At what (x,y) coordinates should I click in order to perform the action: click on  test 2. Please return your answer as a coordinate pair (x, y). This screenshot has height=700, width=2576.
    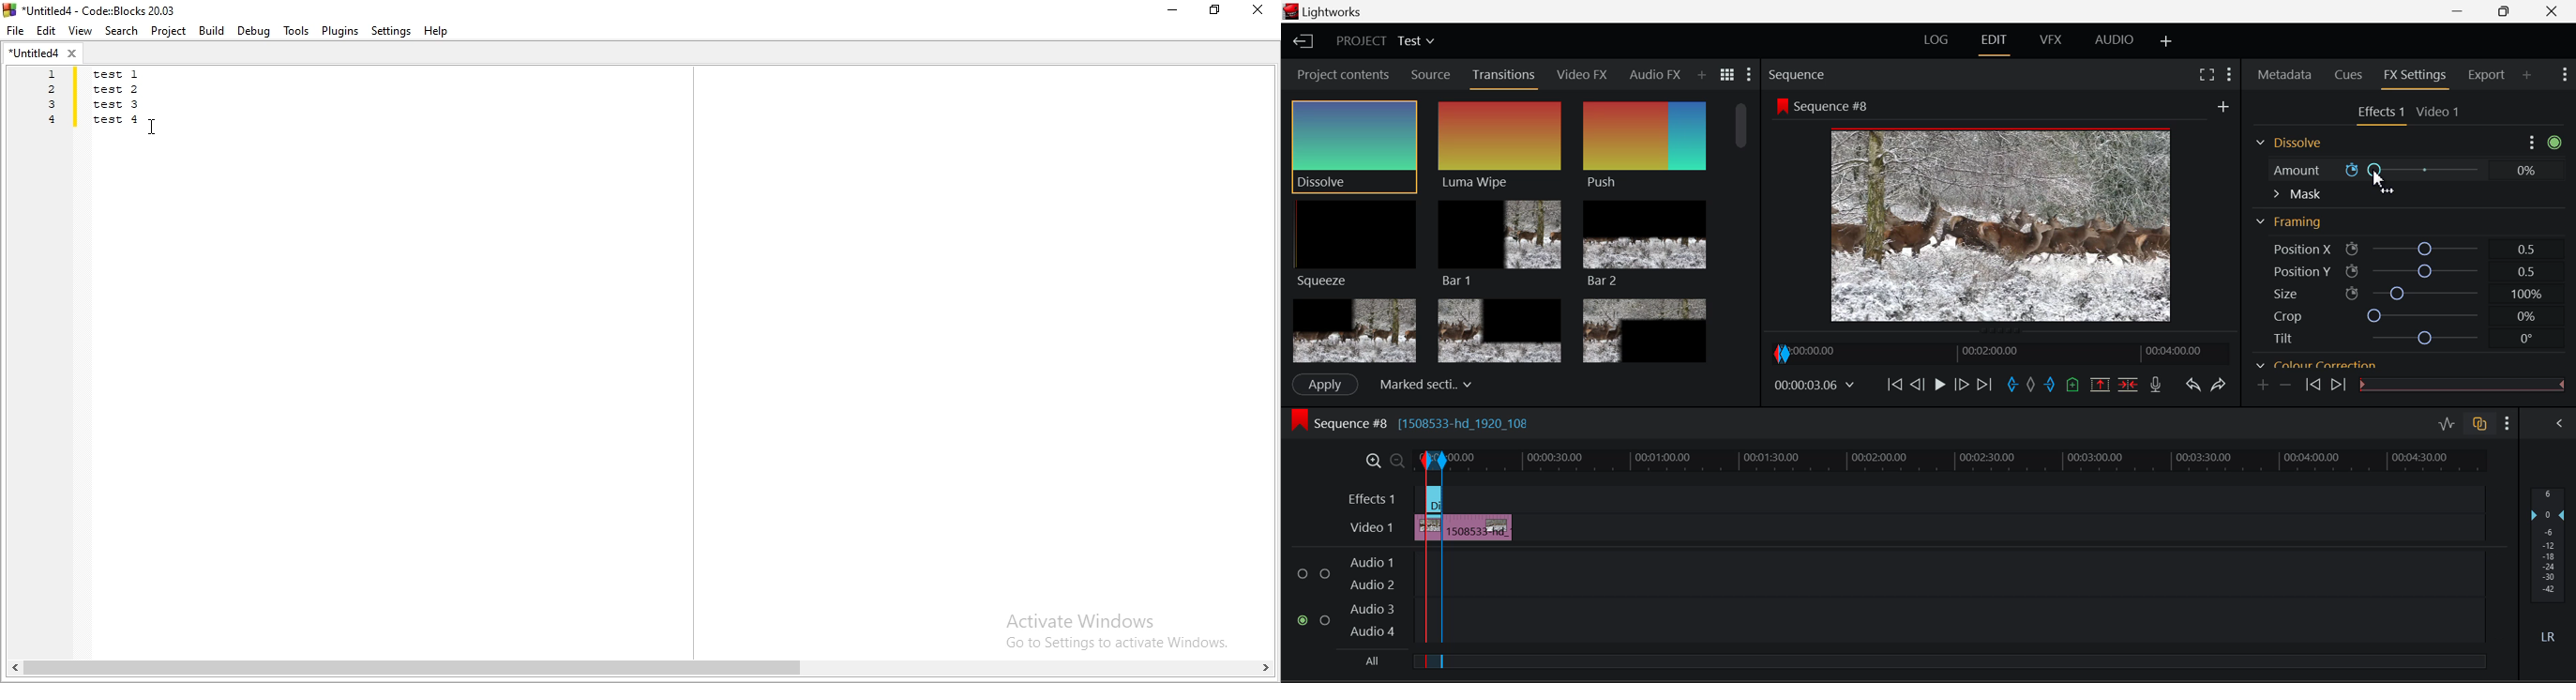
    Looking at the image, I should click on (120, 90).